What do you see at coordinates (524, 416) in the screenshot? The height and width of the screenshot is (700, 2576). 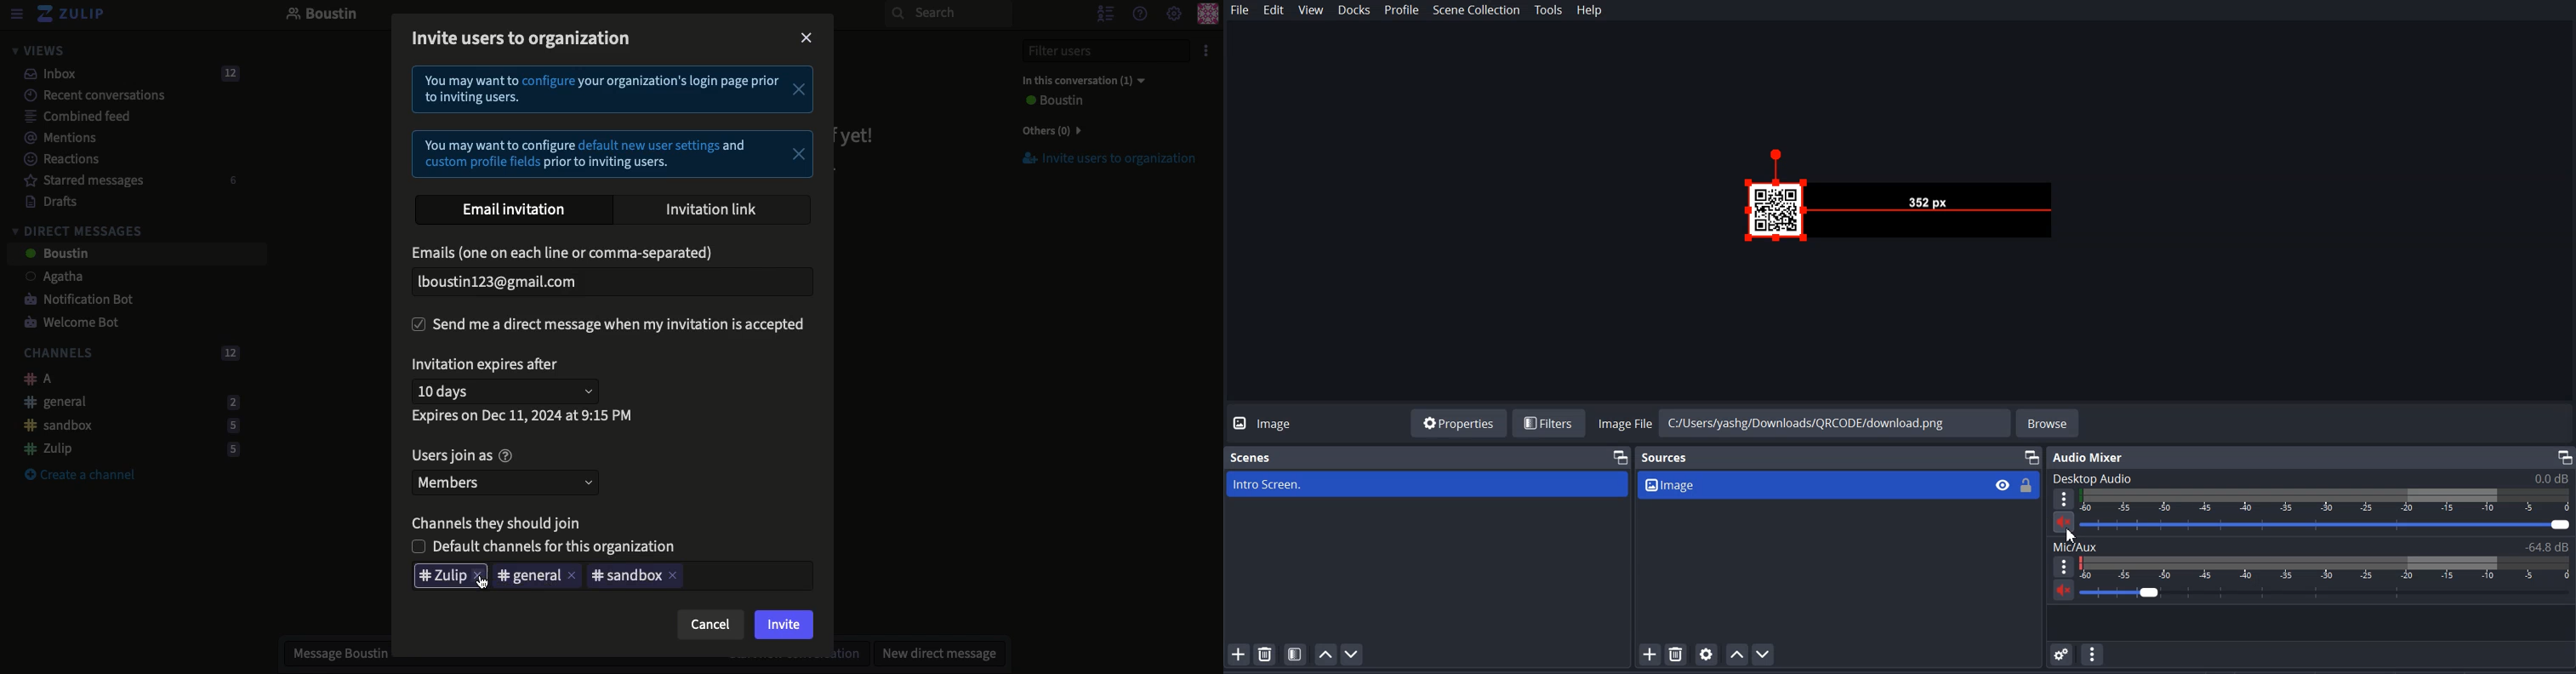 I see `Expires on data` at bounding box center [524, 416].